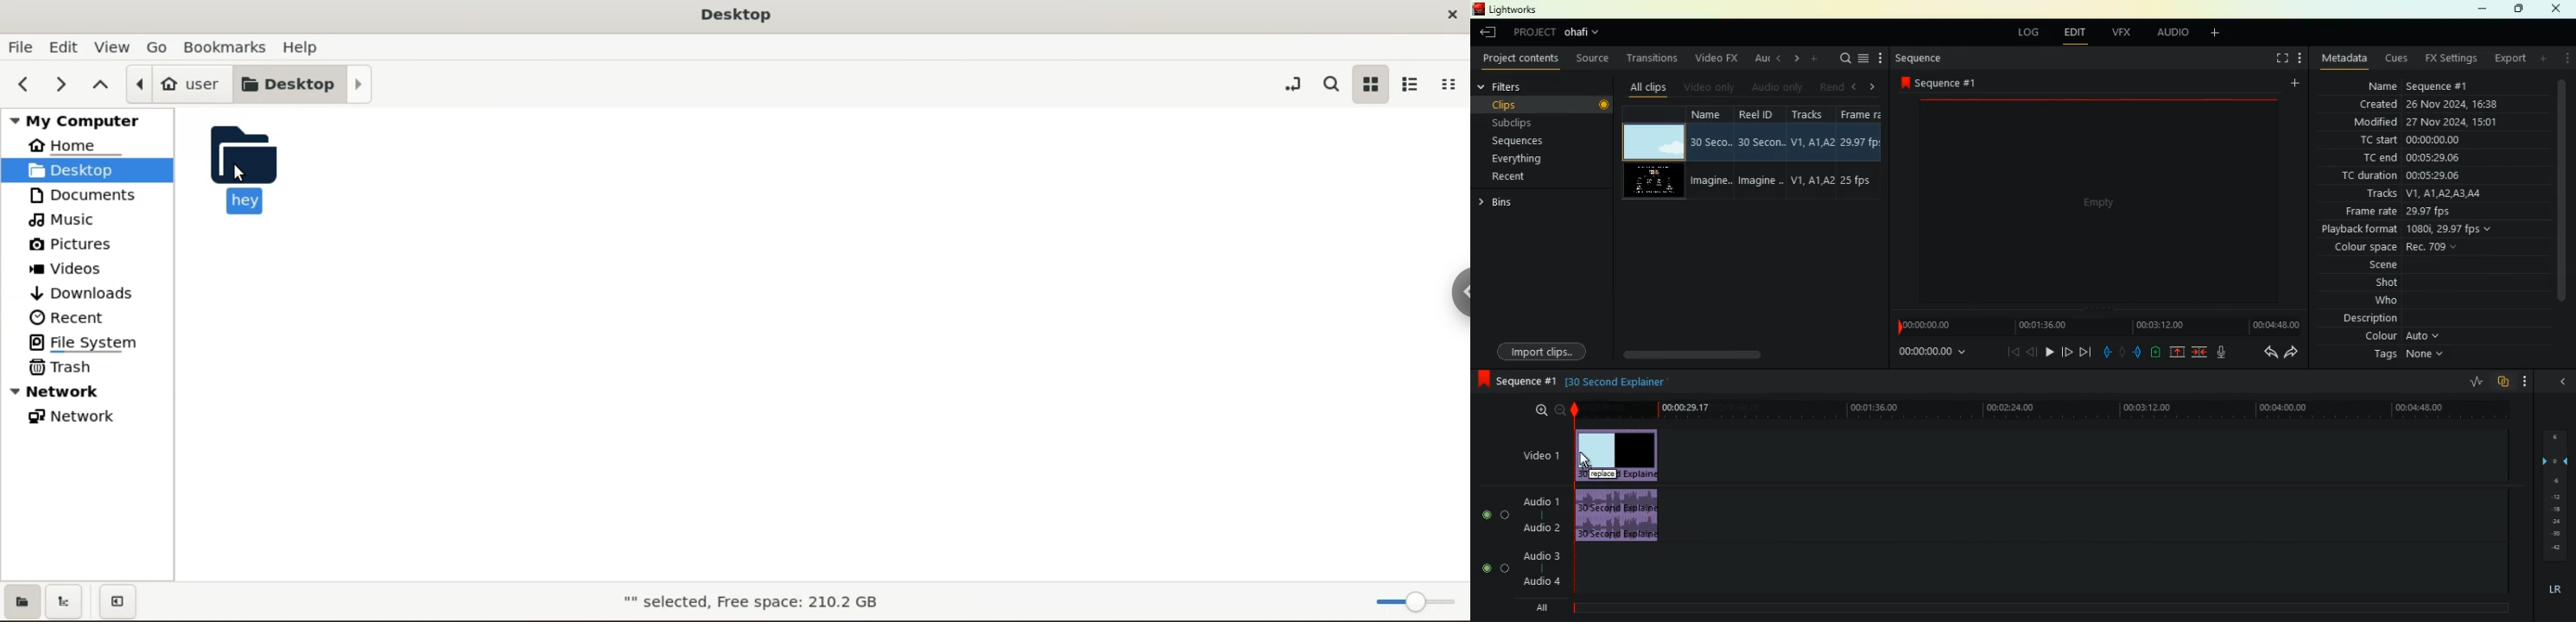 Image resolution: width=2576 pixels, height=644 pixels. What do you see at coordinates (1539, 609) in the screenshot?
I see `all` at bounding box center [1539, 609].